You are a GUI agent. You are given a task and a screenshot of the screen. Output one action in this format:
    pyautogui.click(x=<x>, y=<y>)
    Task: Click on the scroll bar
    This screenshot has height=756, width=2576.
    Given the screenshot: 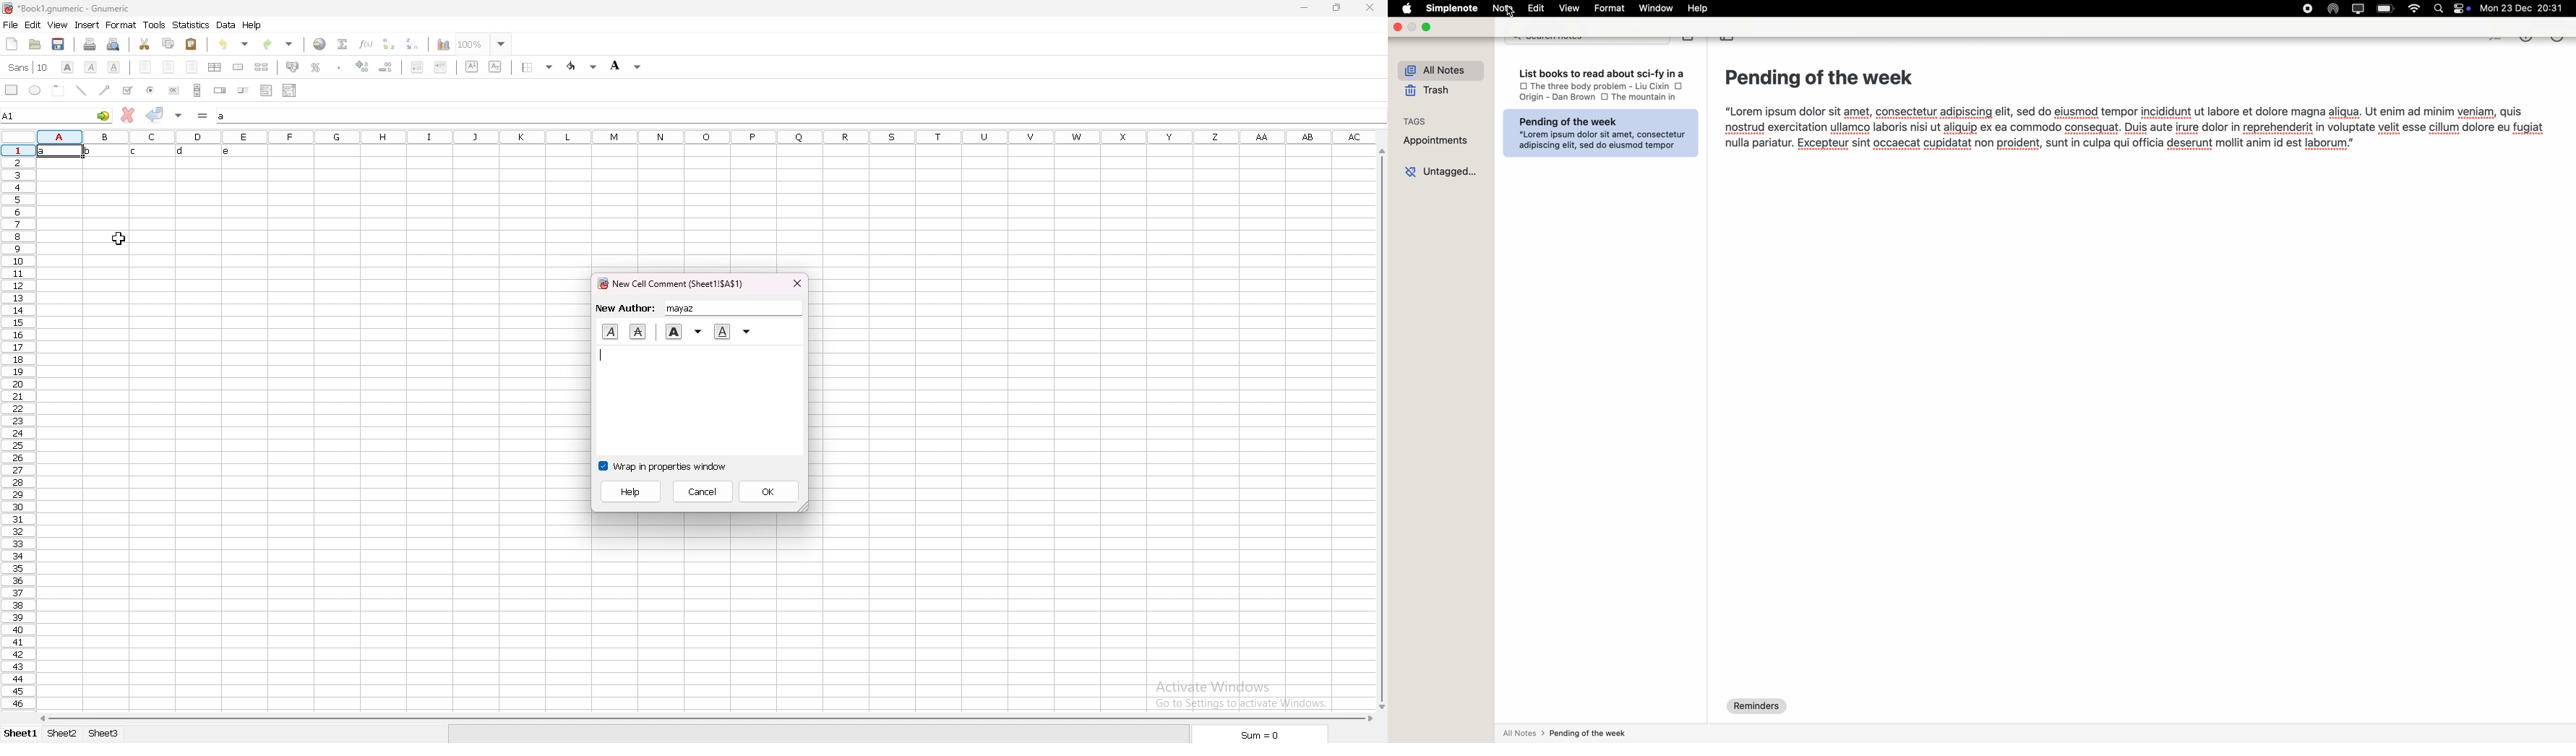 What is the action you would take?
    pyautogui.click(x=708, y=721)
    